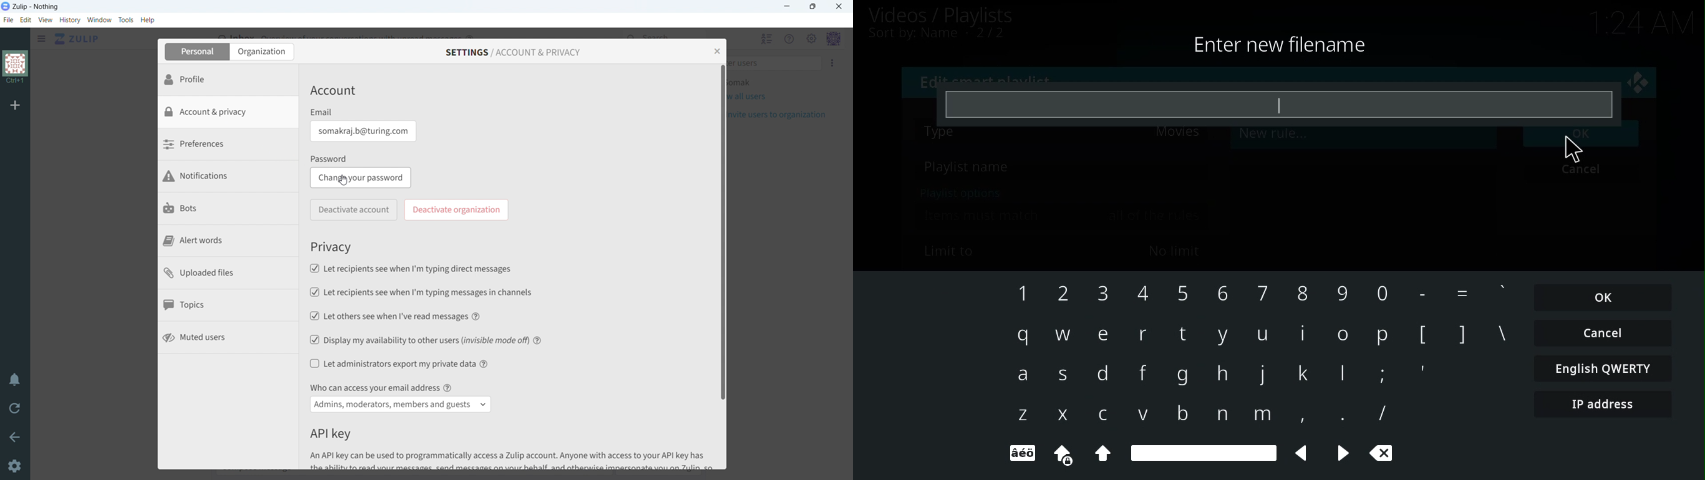  Describe the element at coordinates (1299, 374) in the screenshot. I see `k` at that location.